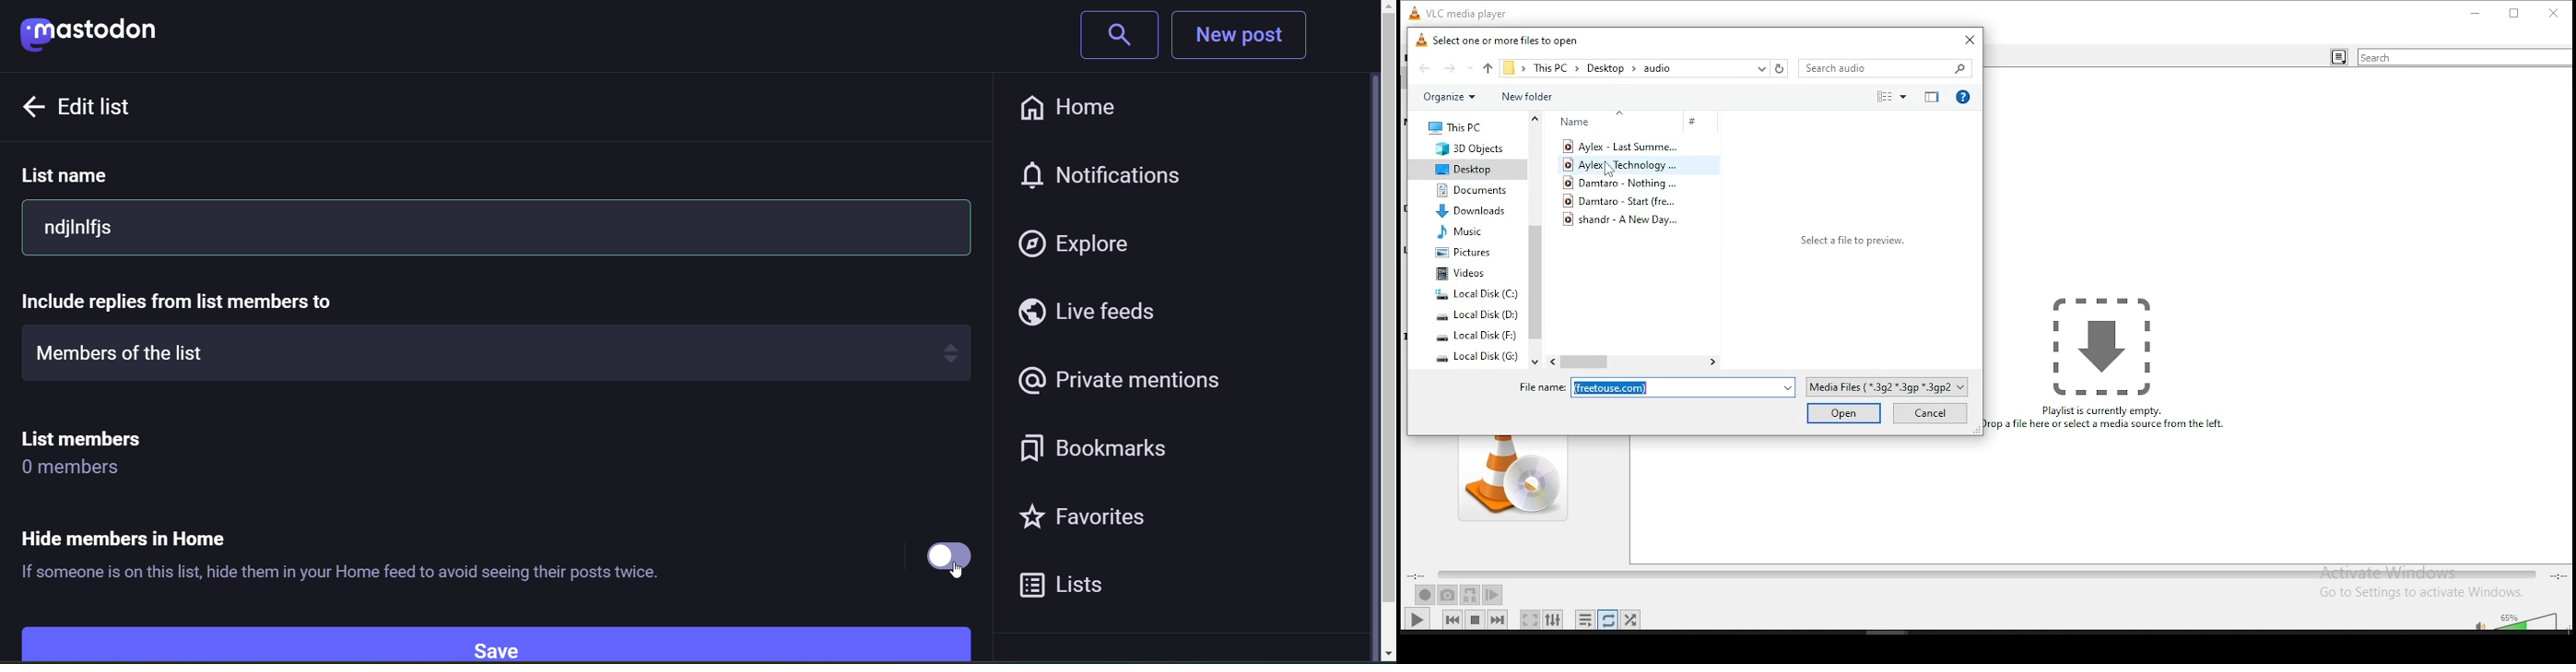 This screenshot has height=672, width=2576. What do you see at coordinates (1845, 414) in the screenshot?
I see `open` at bounding box center [1845, 414].